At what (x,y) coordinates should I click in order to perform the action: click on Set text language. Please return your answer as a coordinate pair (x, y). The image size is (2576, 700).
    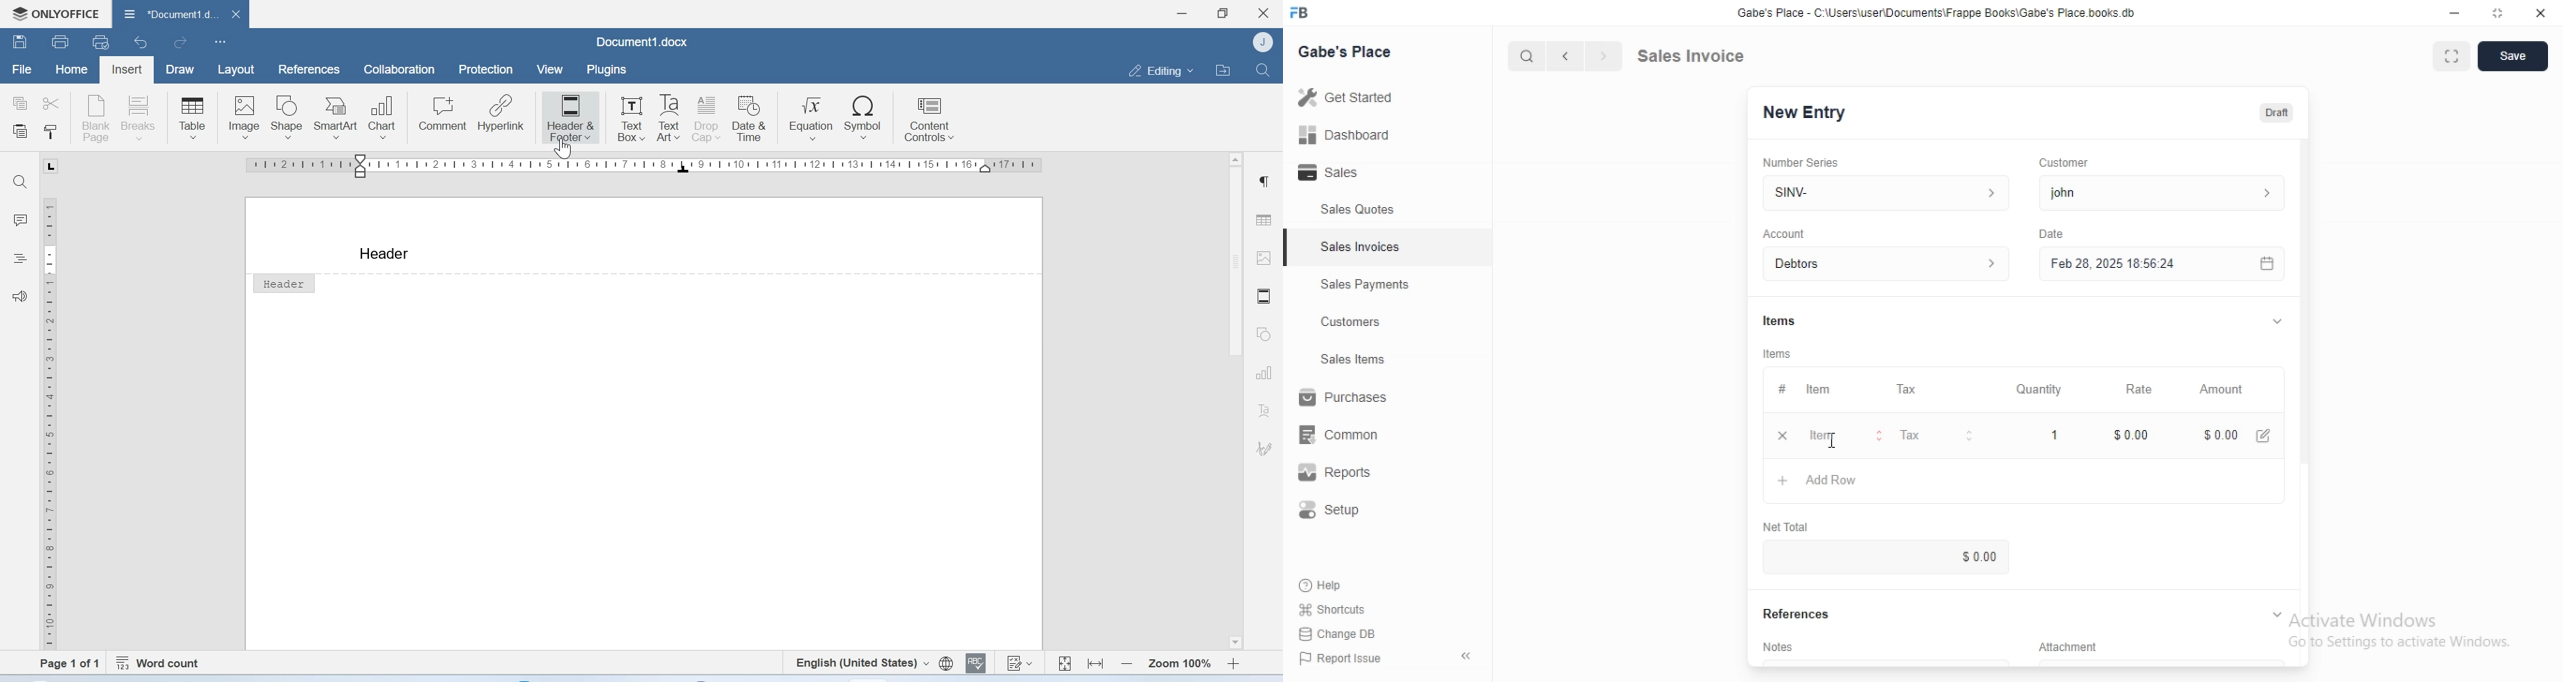
    Looking at the image, I should click on (863, 663).